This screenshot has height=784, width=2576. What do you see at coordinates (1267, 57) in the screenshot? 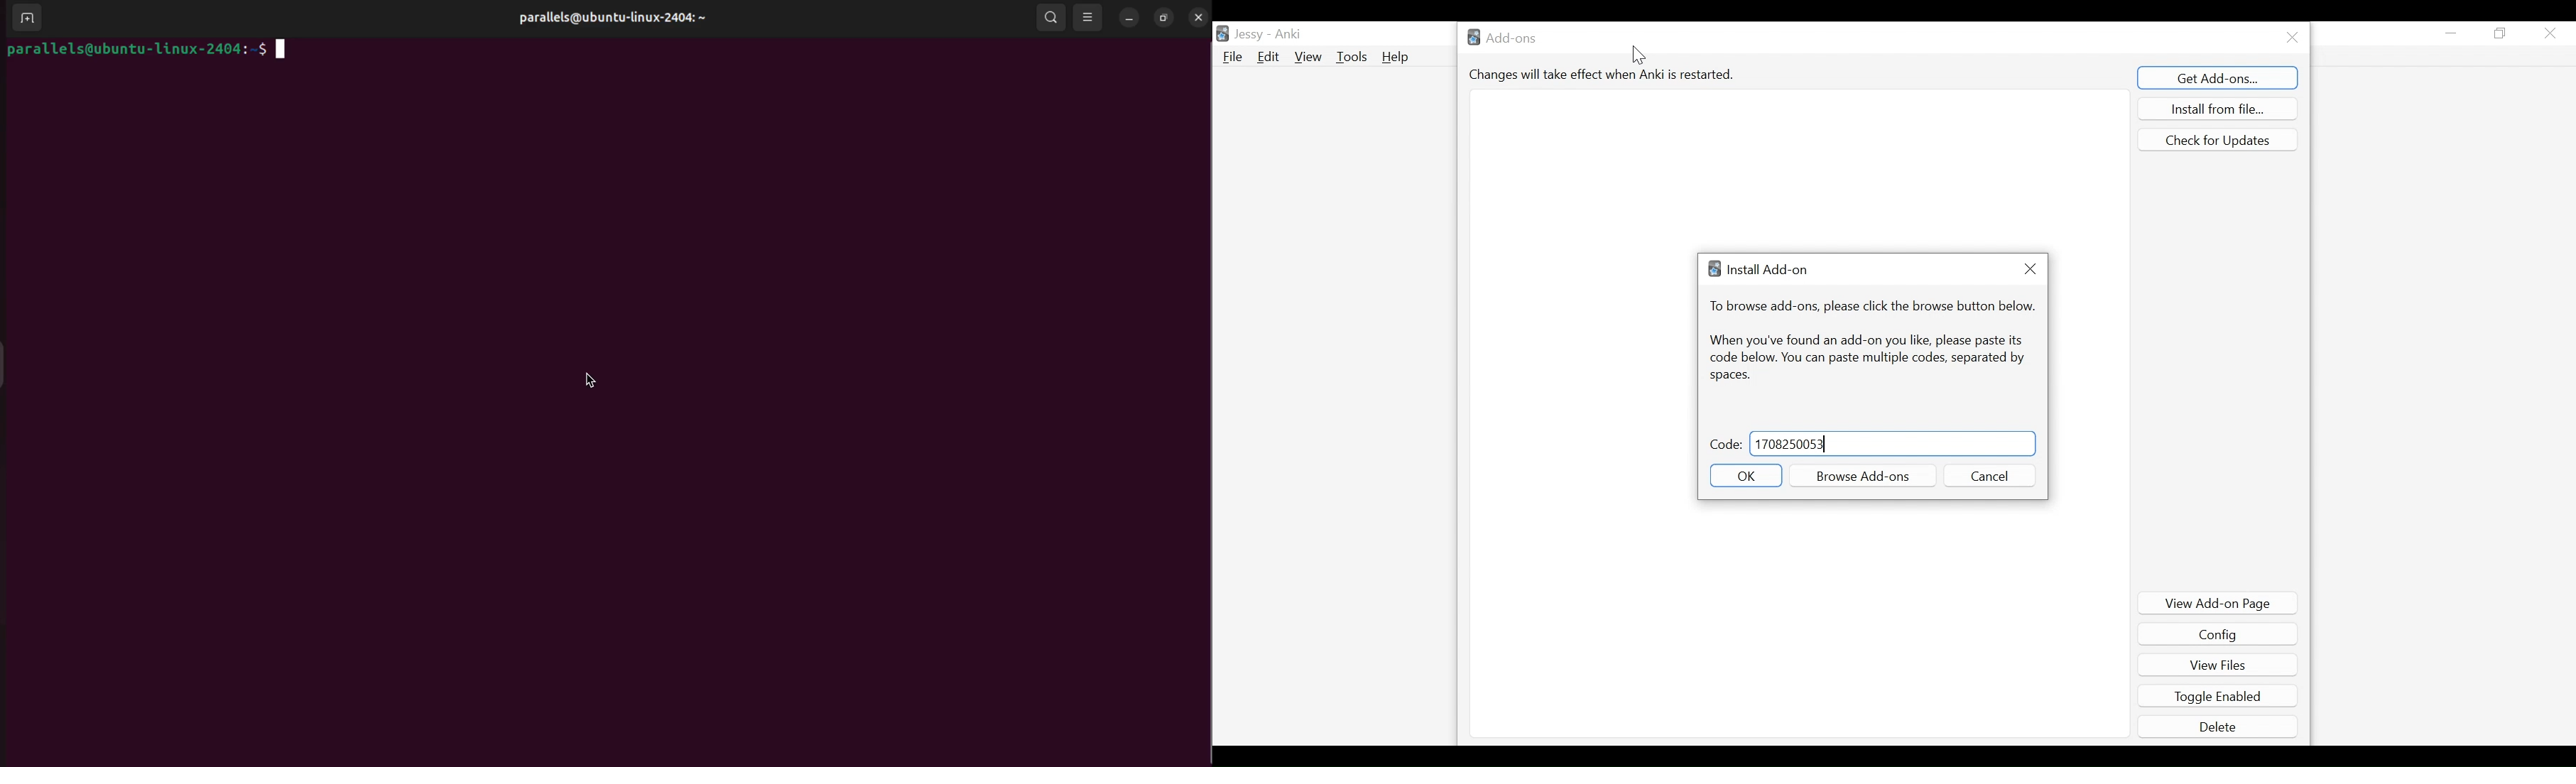
I see `Edit` at bounding box center [1267, 57].